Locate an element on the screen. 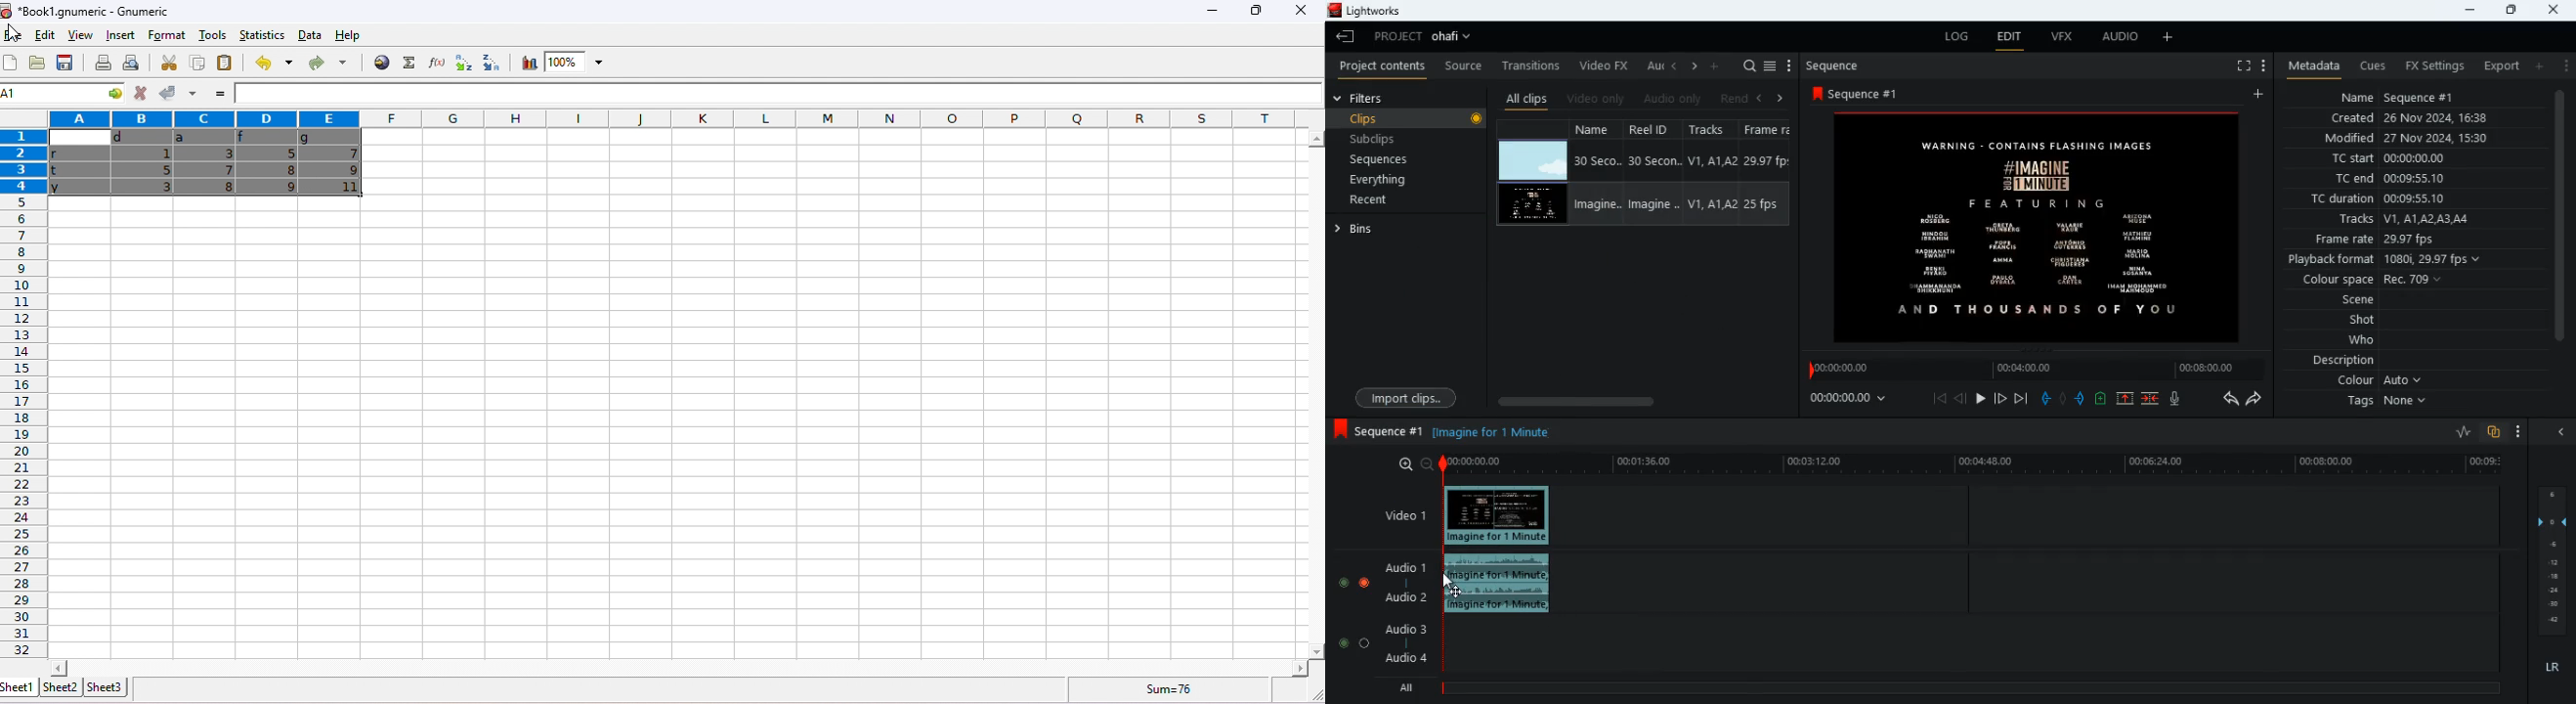 The image size is (2576, 728). bins is located at coordinates (1405, 228).